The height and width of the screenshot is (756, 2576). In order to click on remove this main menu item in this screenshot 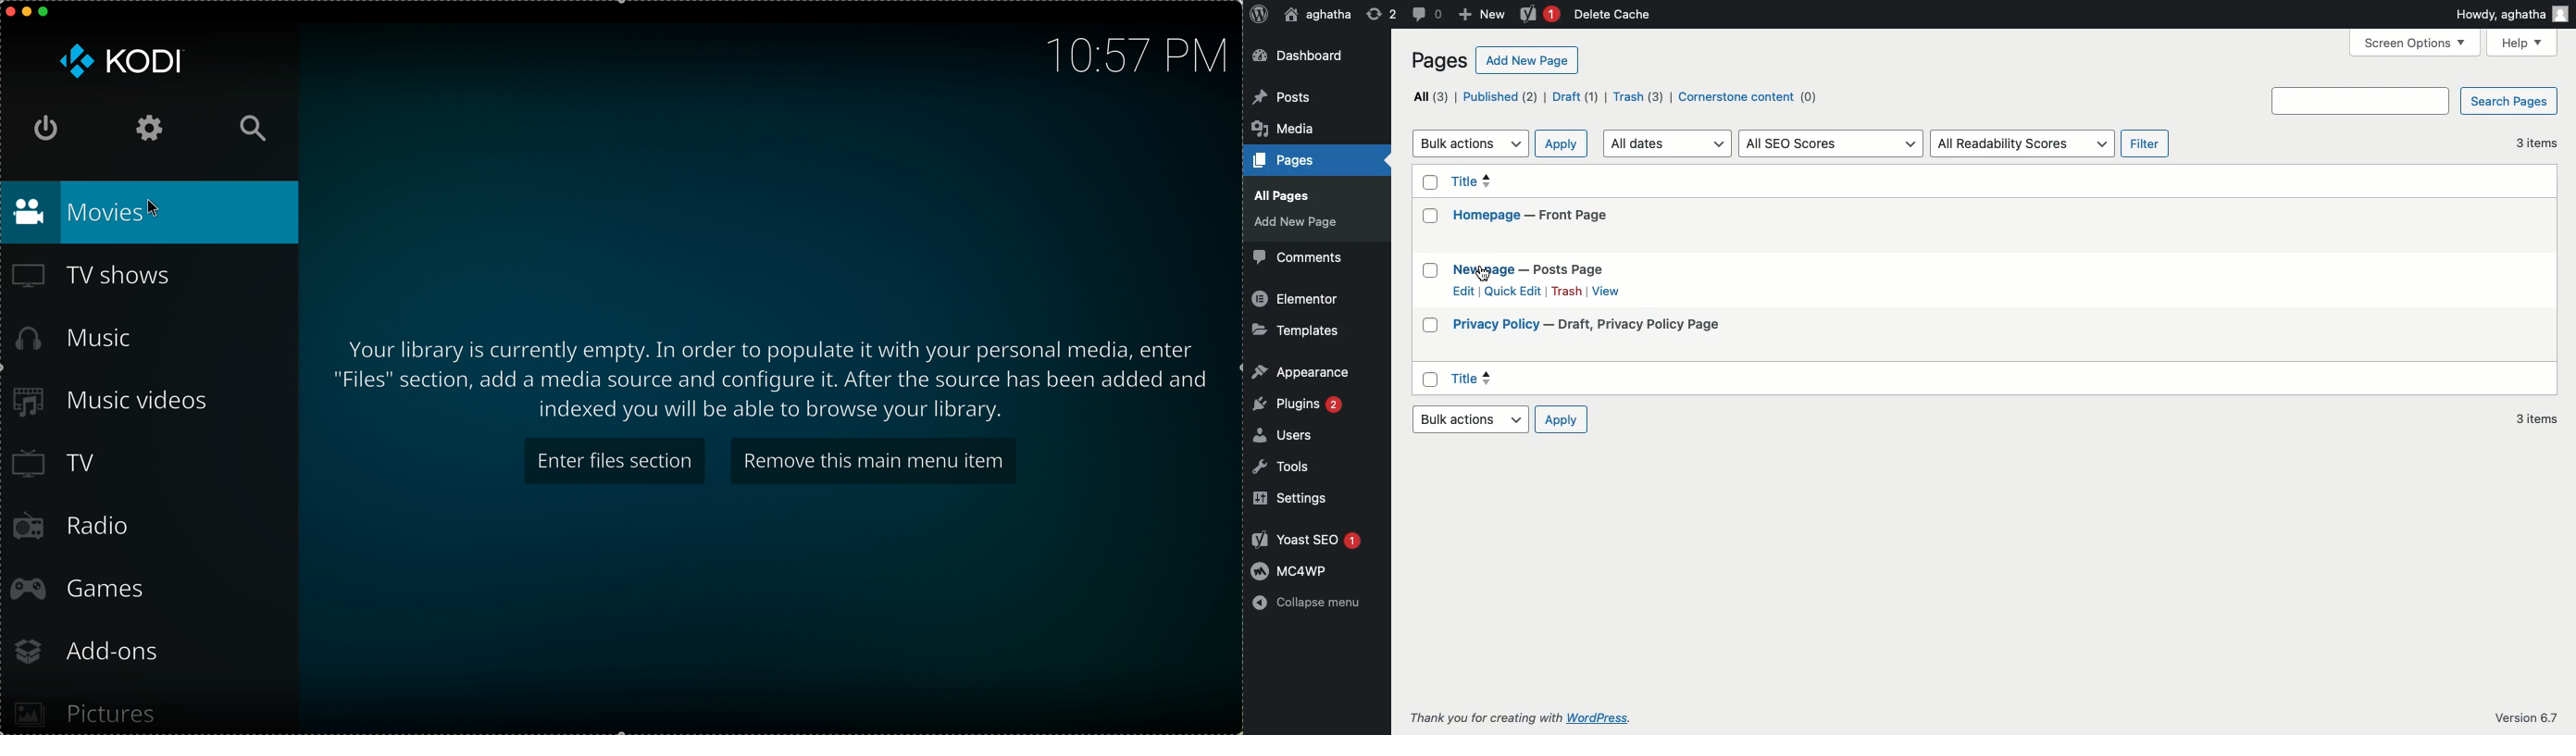, I will do `click(872, 459)`.